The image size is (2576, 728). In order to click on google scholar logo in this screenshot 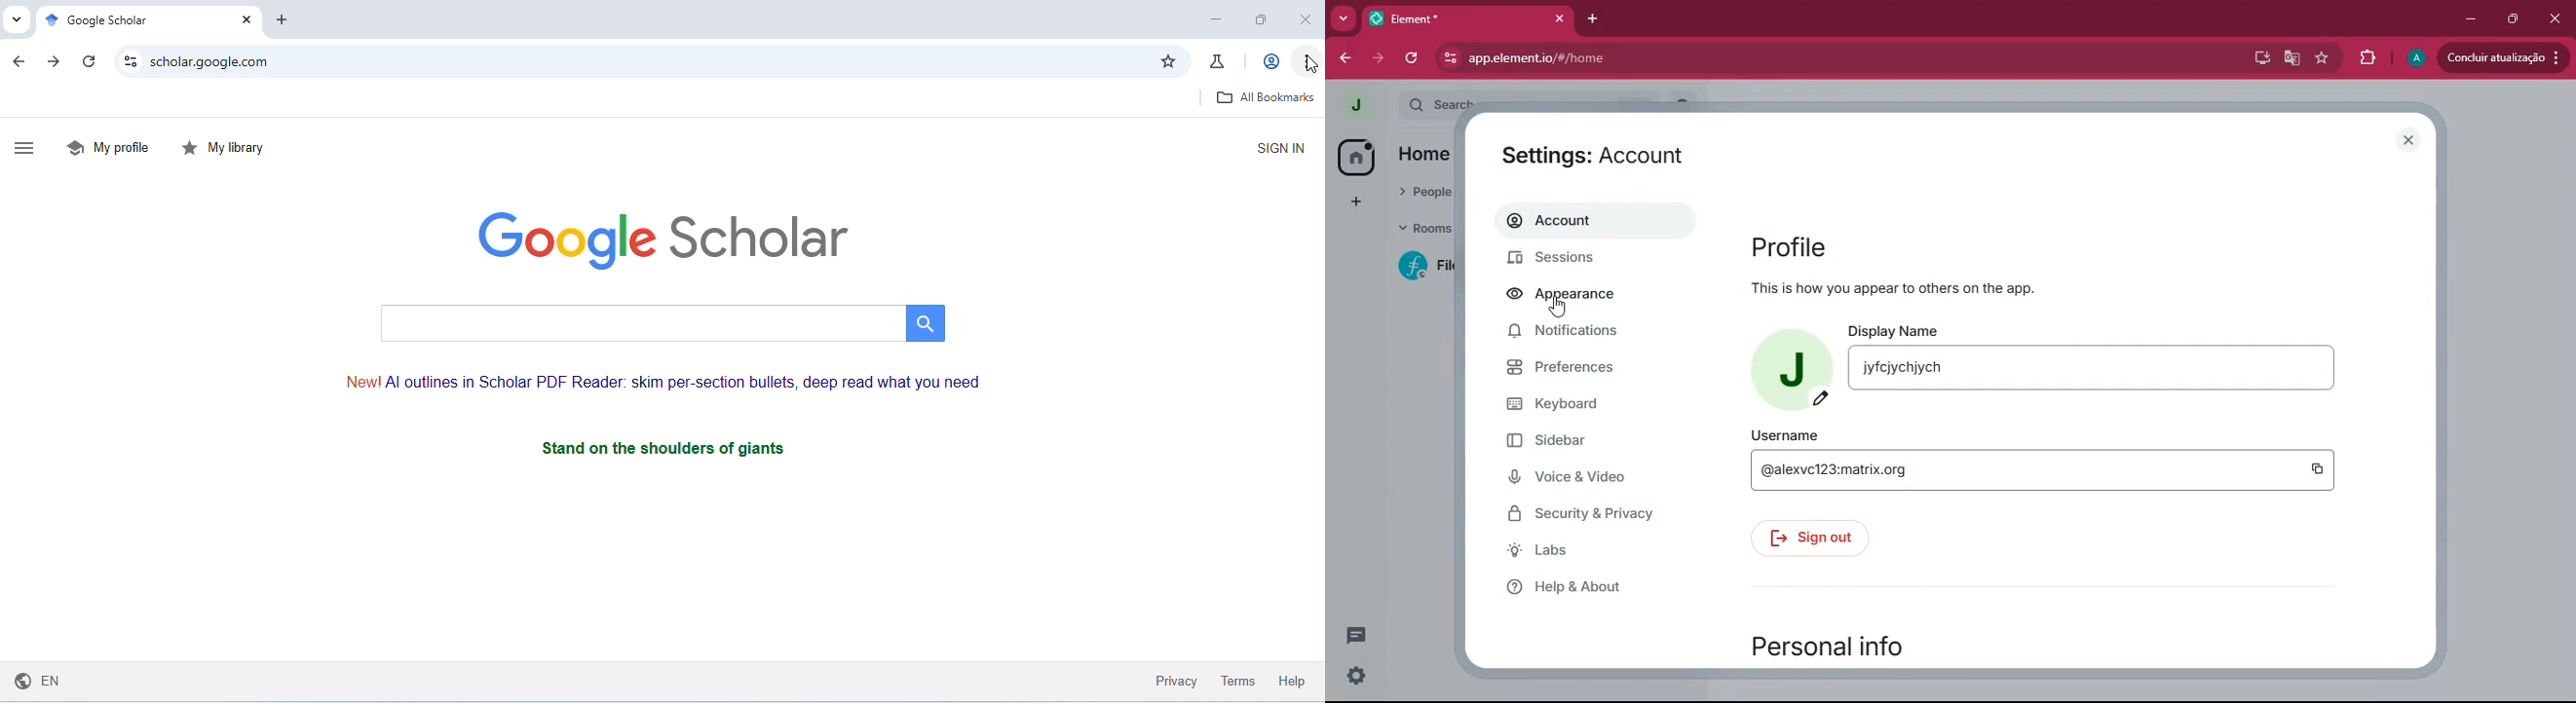, I will do `click(664, 236)`.